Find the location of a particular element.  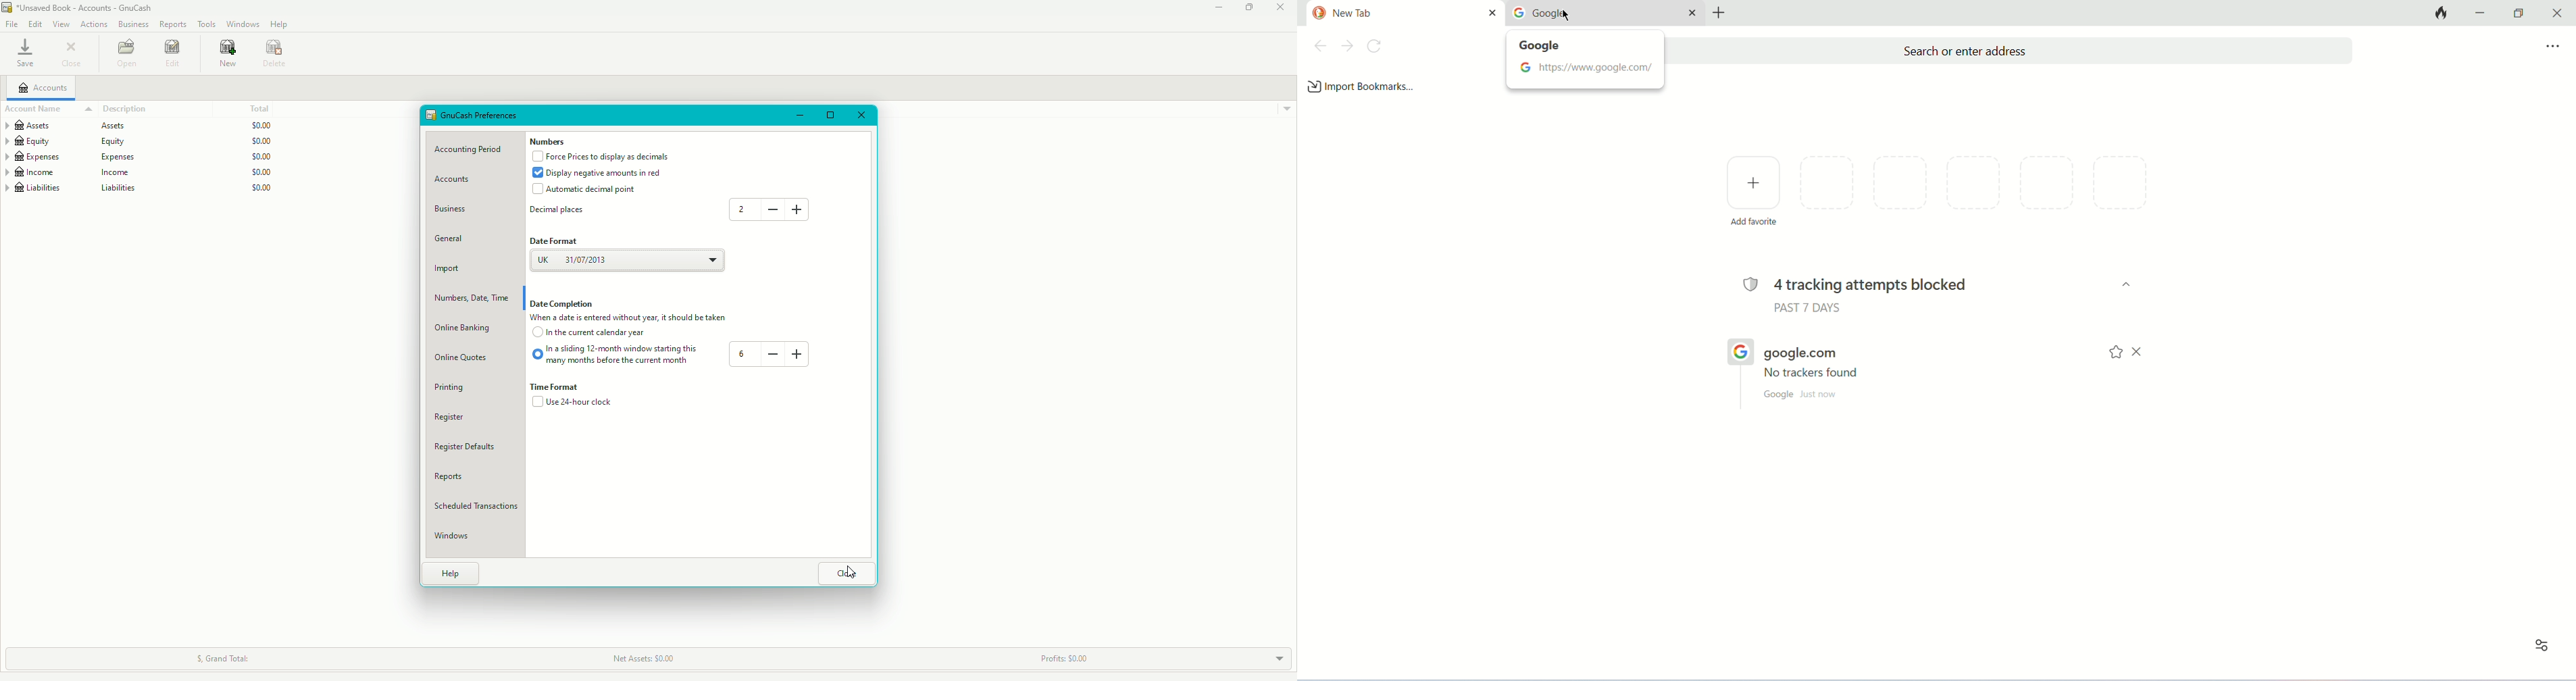

Tools is located at coordinates (207, 24).